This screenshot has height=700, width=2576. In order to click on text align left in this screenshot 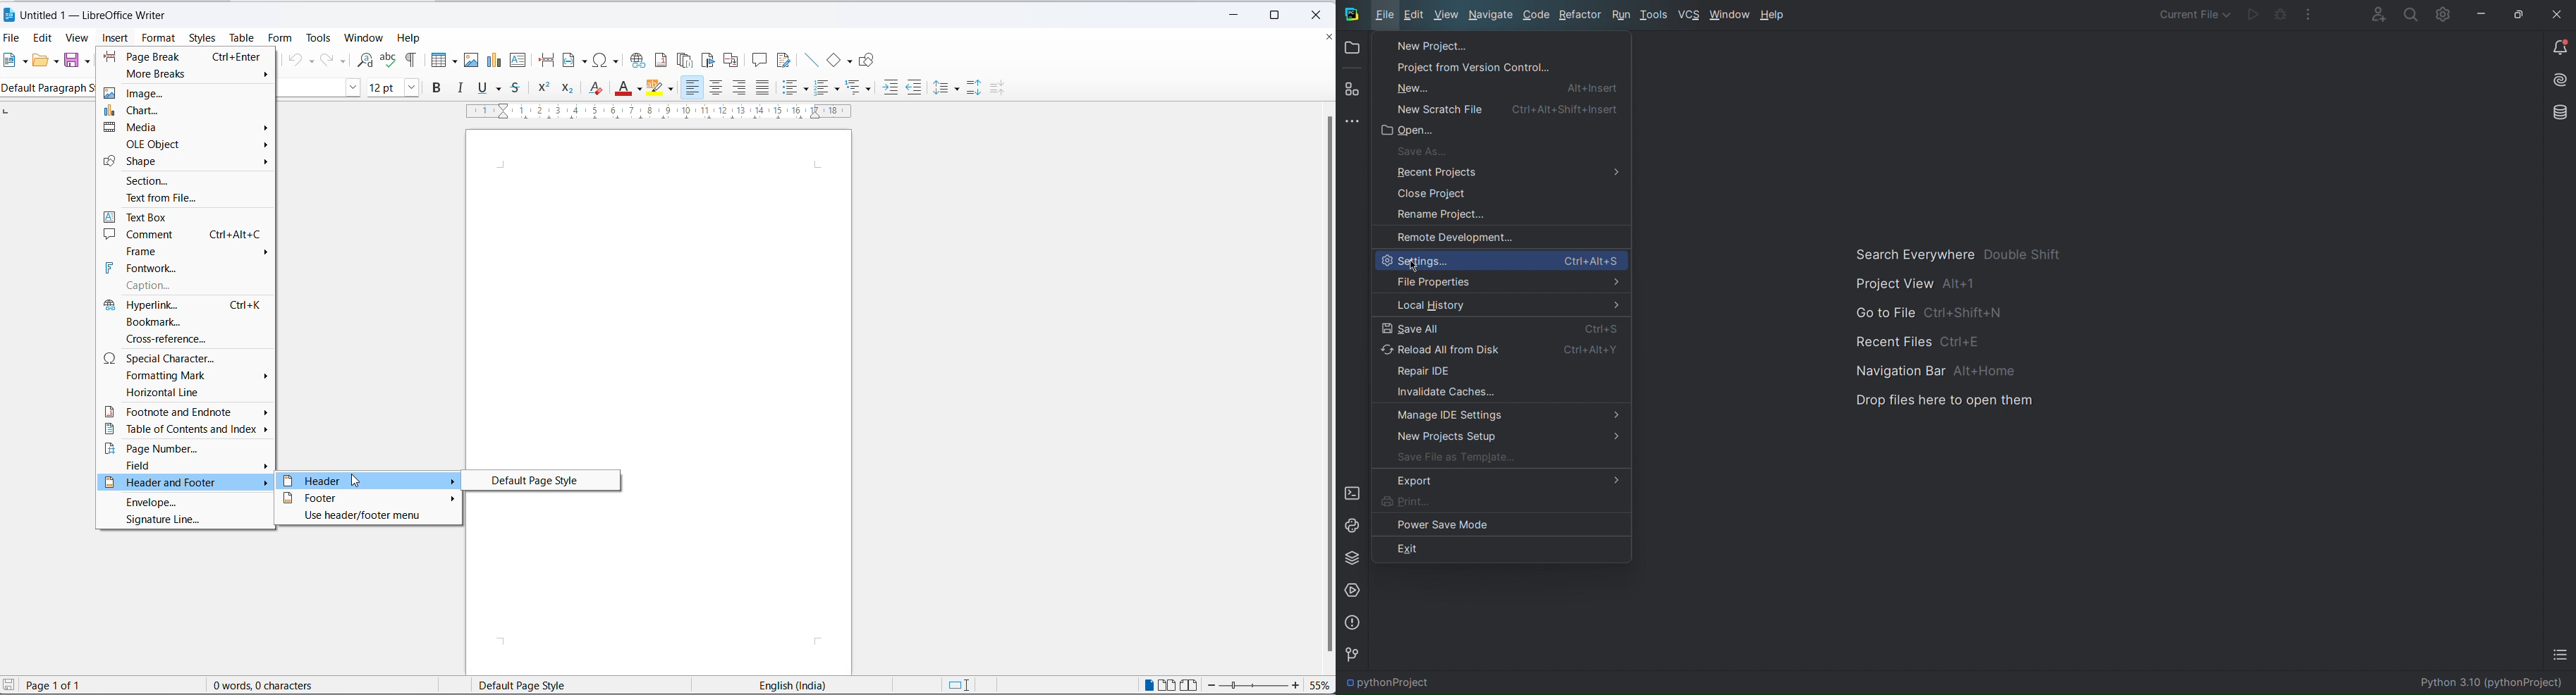, I will do `click(692, 90)`.